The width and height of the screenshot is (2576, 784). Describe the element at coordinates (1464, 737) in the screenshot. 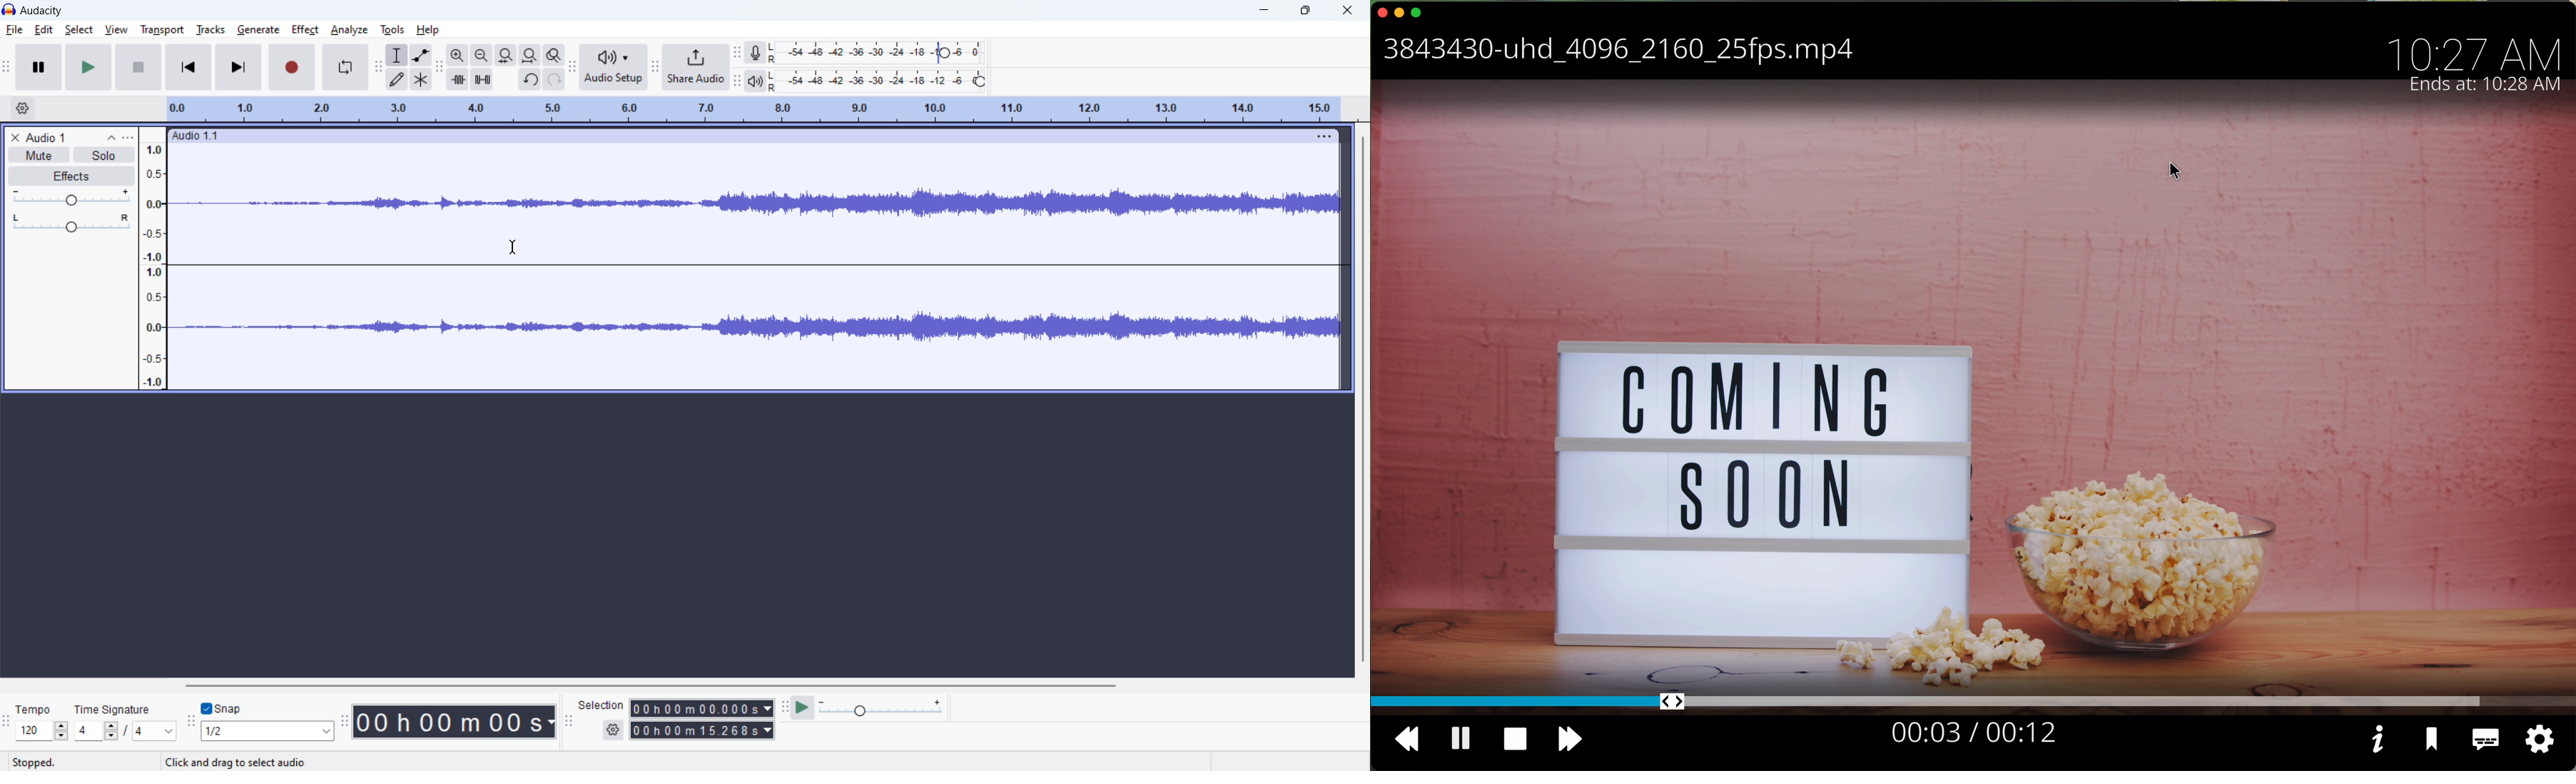

I see `pause` at that location.